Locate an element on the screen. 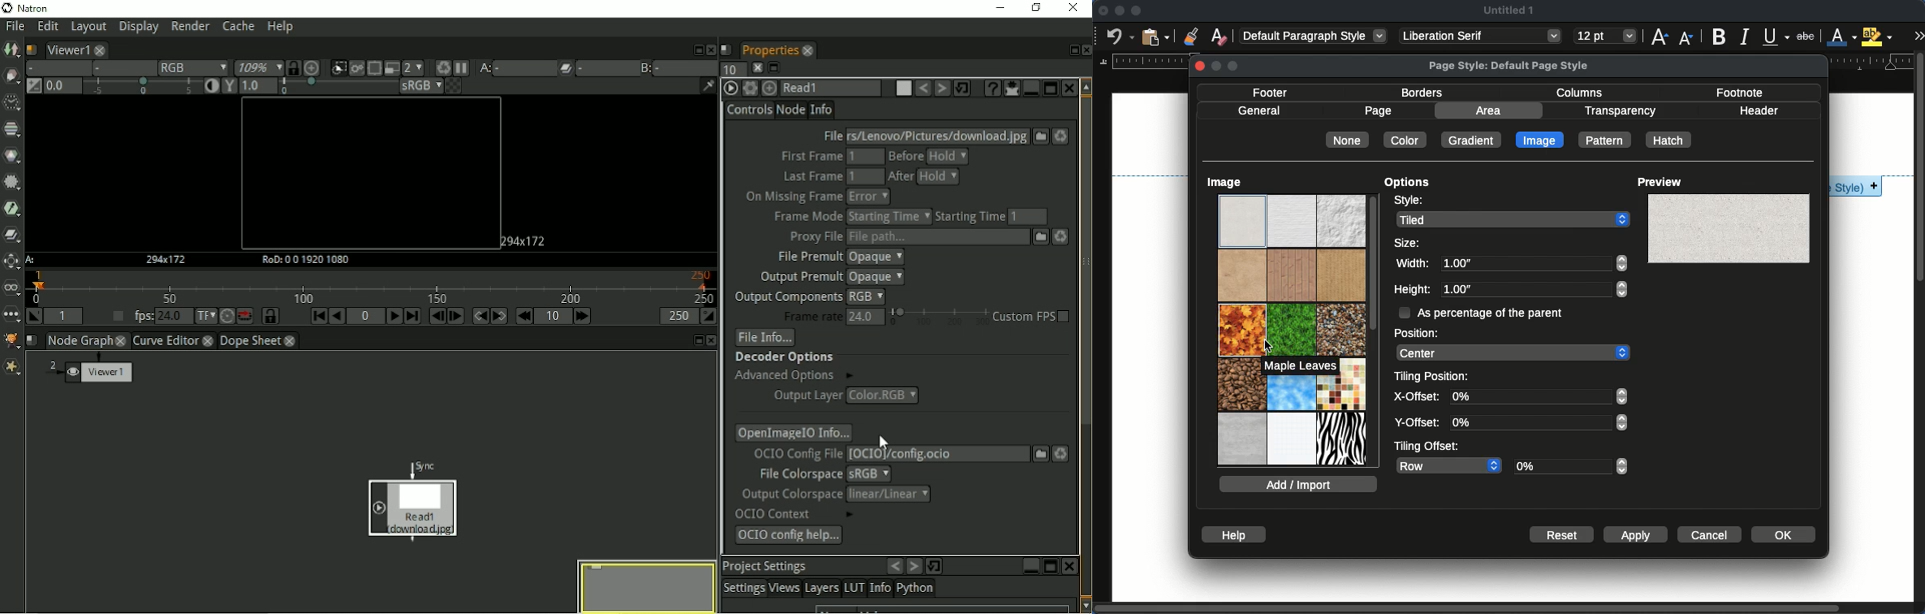 The image size is (1932, 616). Behaviour is located at coordinates (241, 316).